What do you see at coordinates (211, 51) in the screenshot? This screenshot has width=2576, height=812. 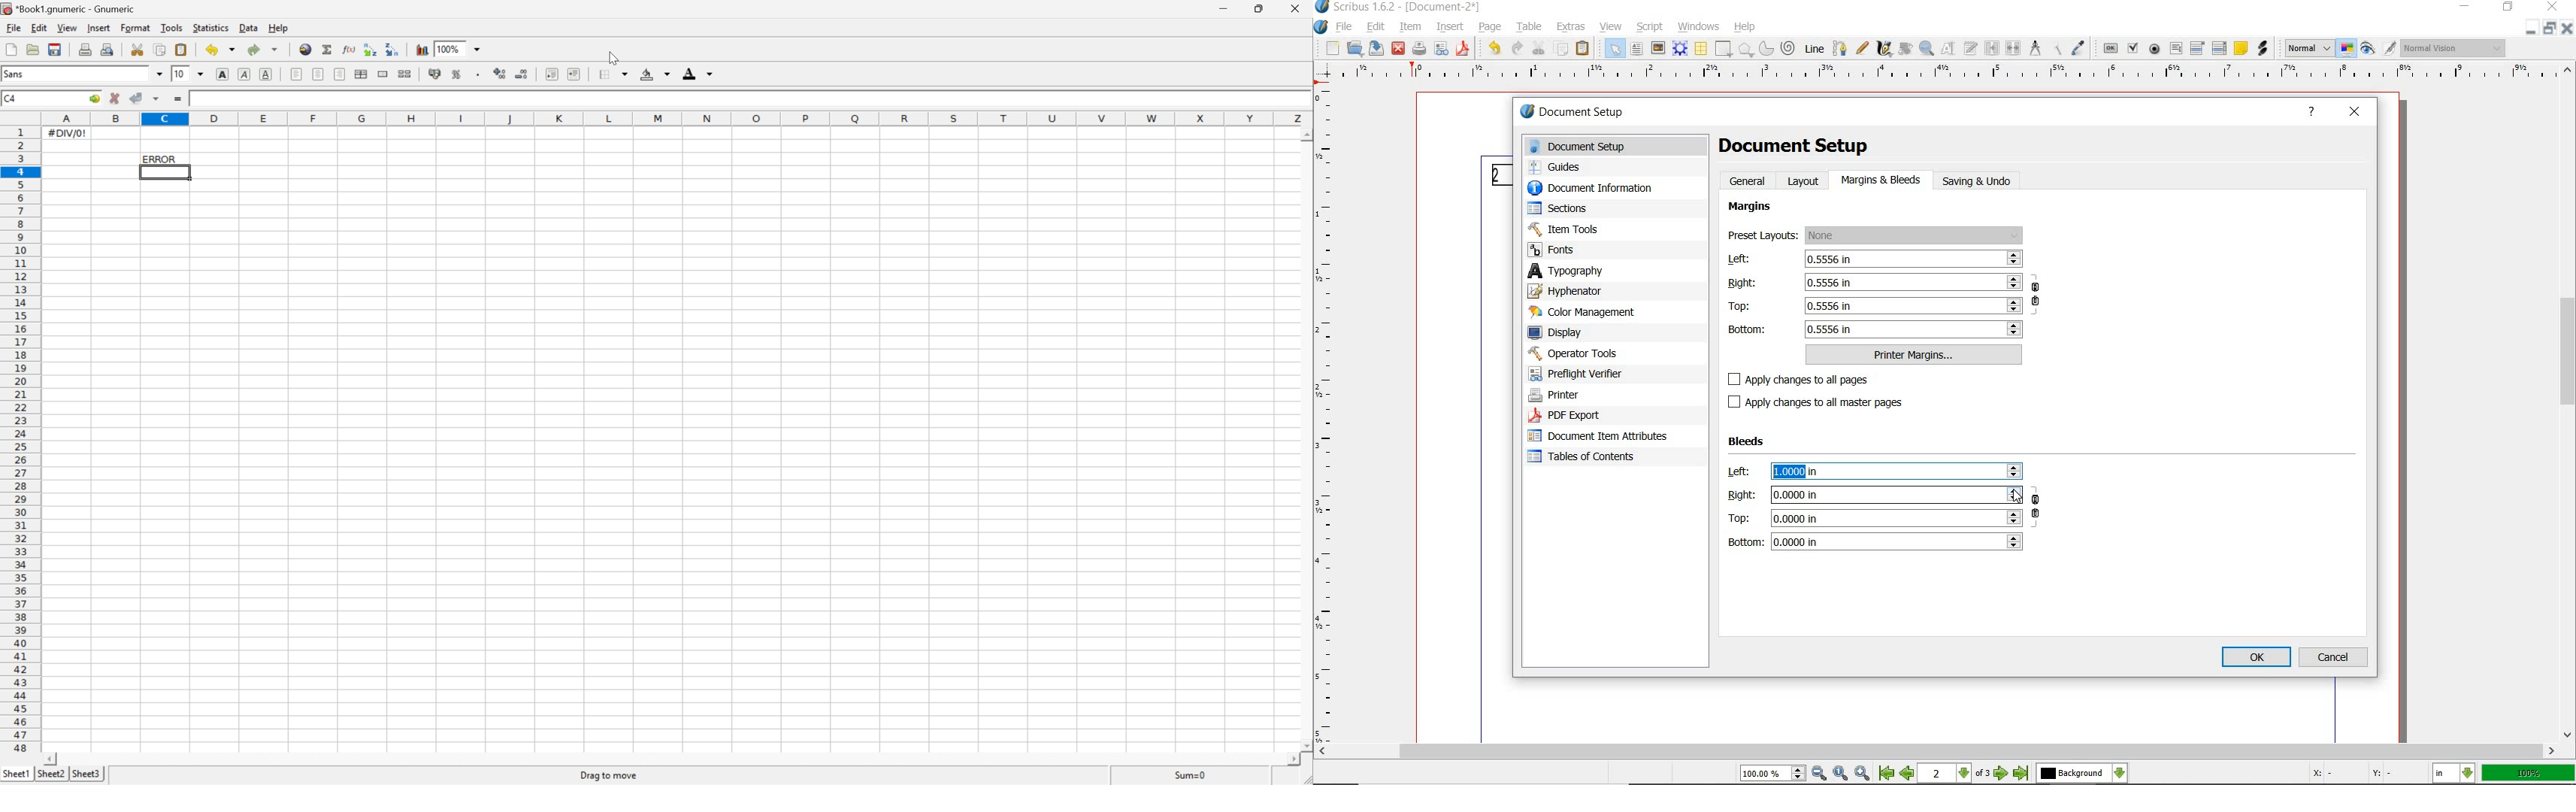 I see `Undo` at bounding box center [211, 51].